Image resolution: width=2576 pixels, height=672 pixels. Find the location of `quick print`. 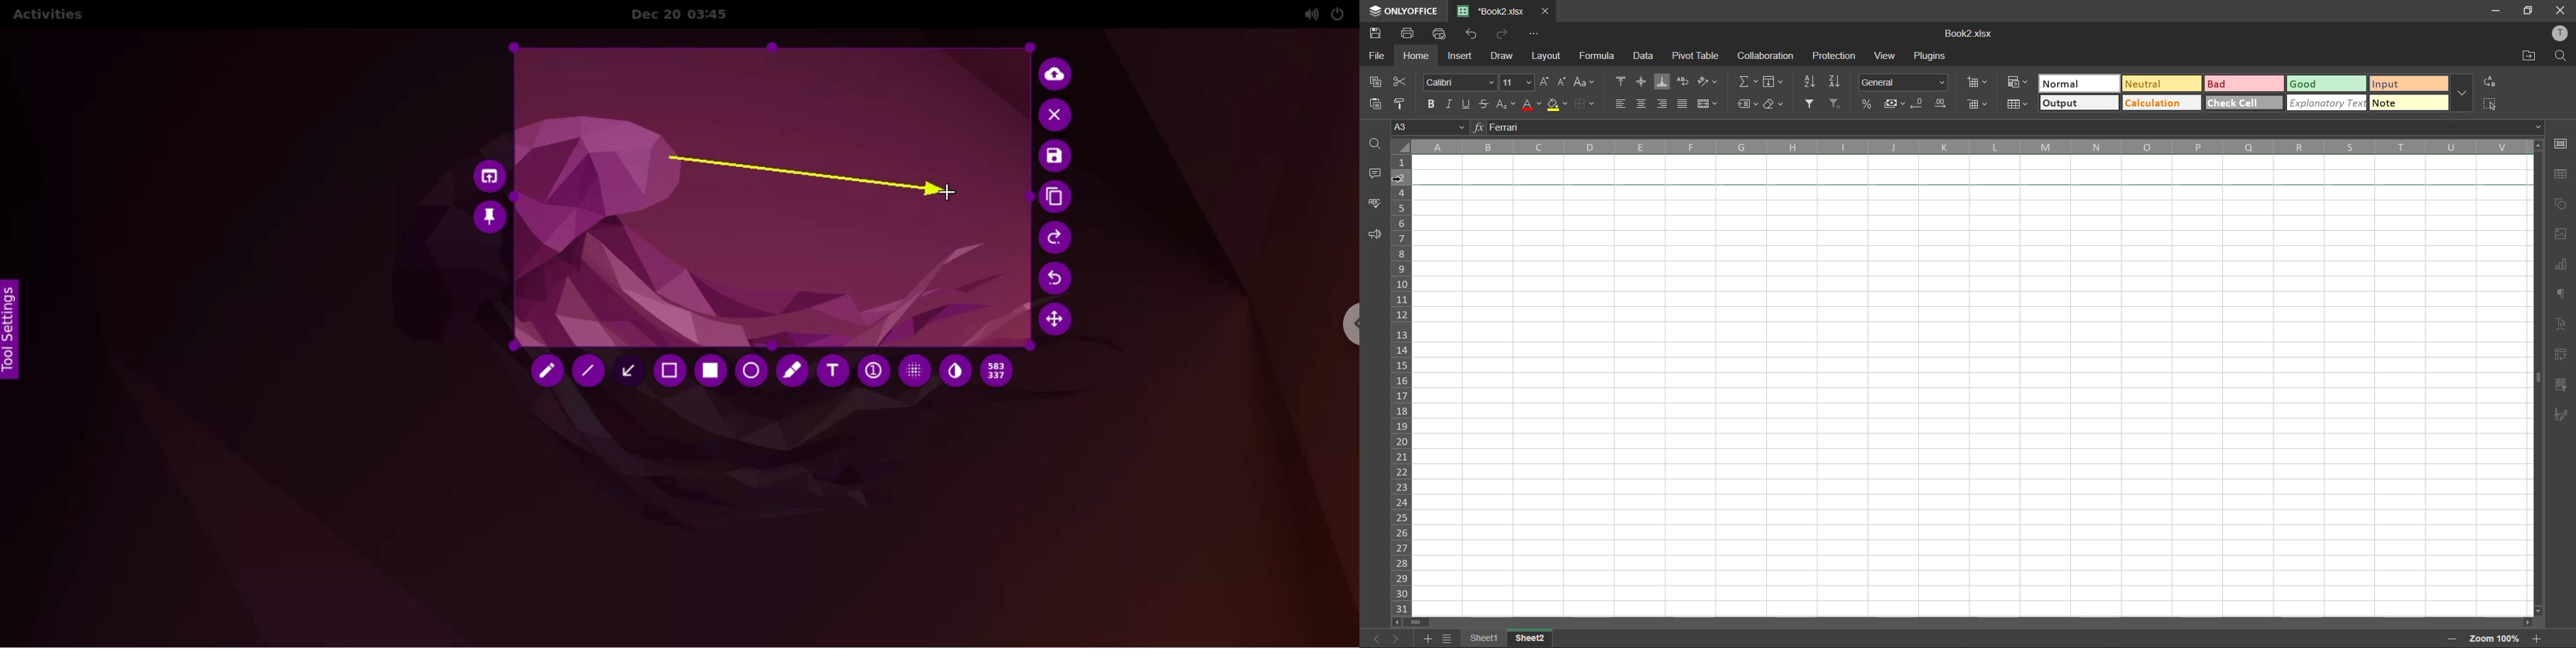

quick print is located at coordinates (1445, 34).